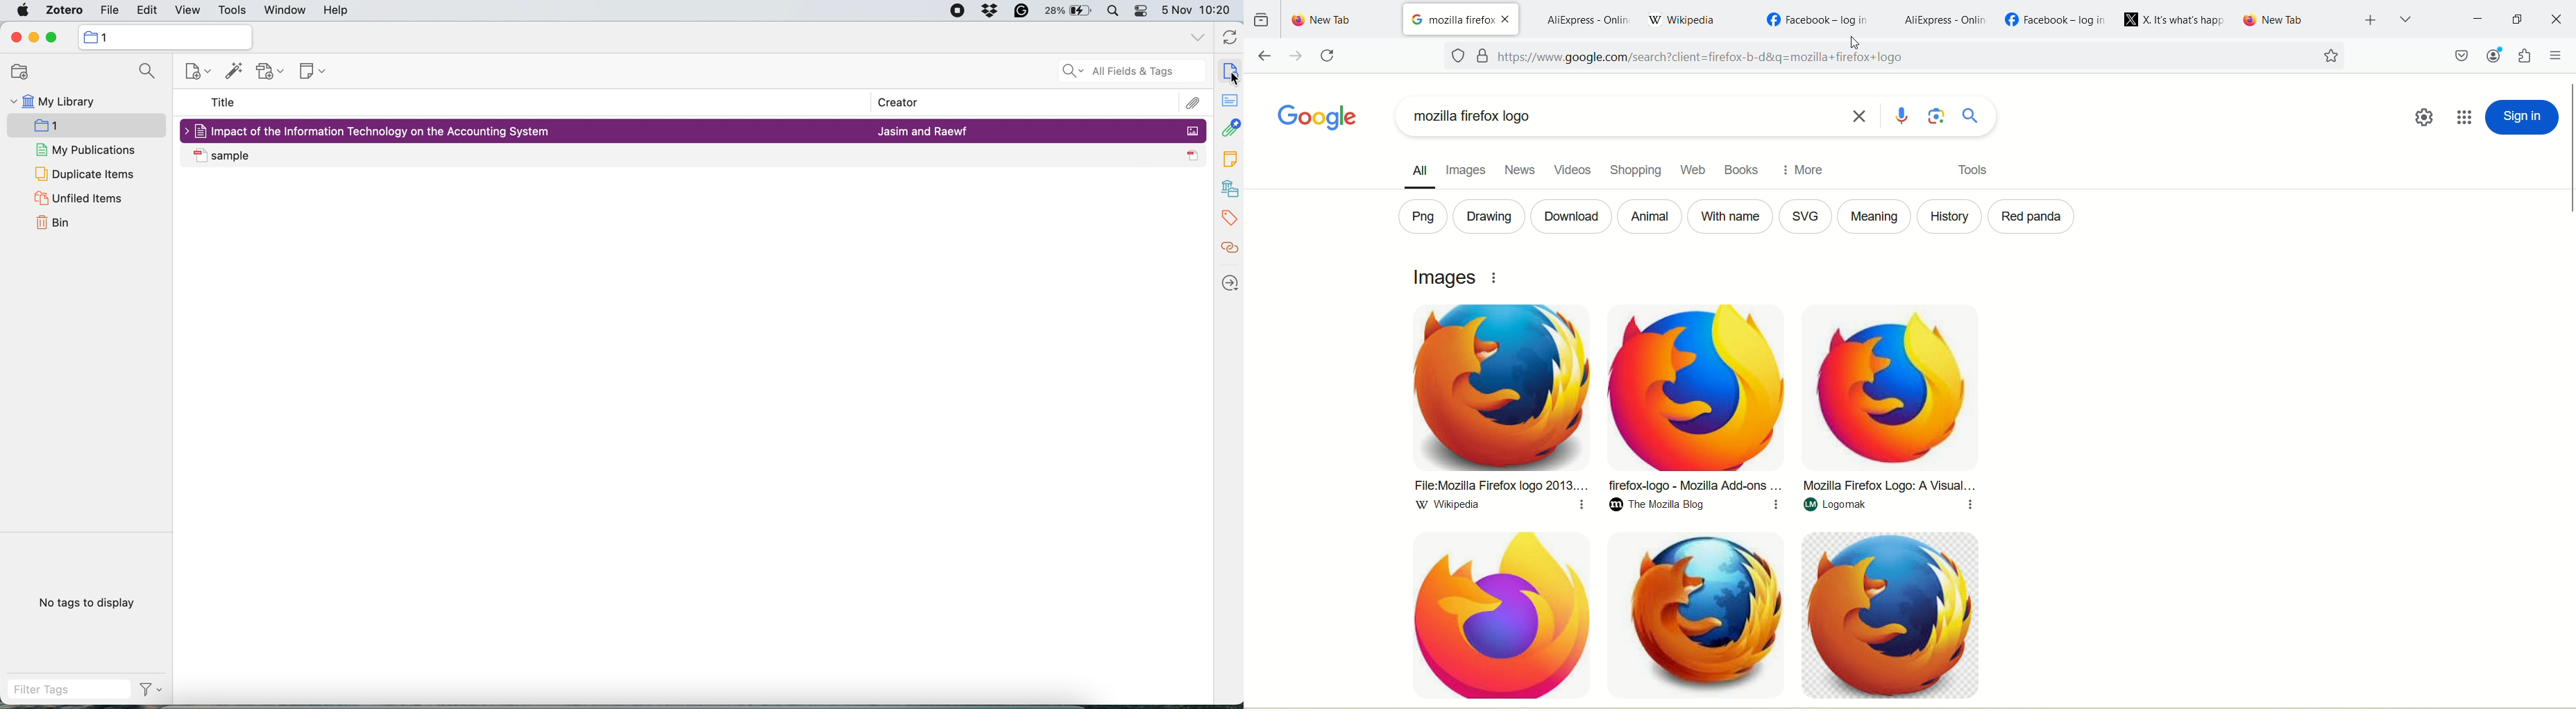 The width and height of the screenshot is (2576, 728). I want to click on account, so click(2496, 56).